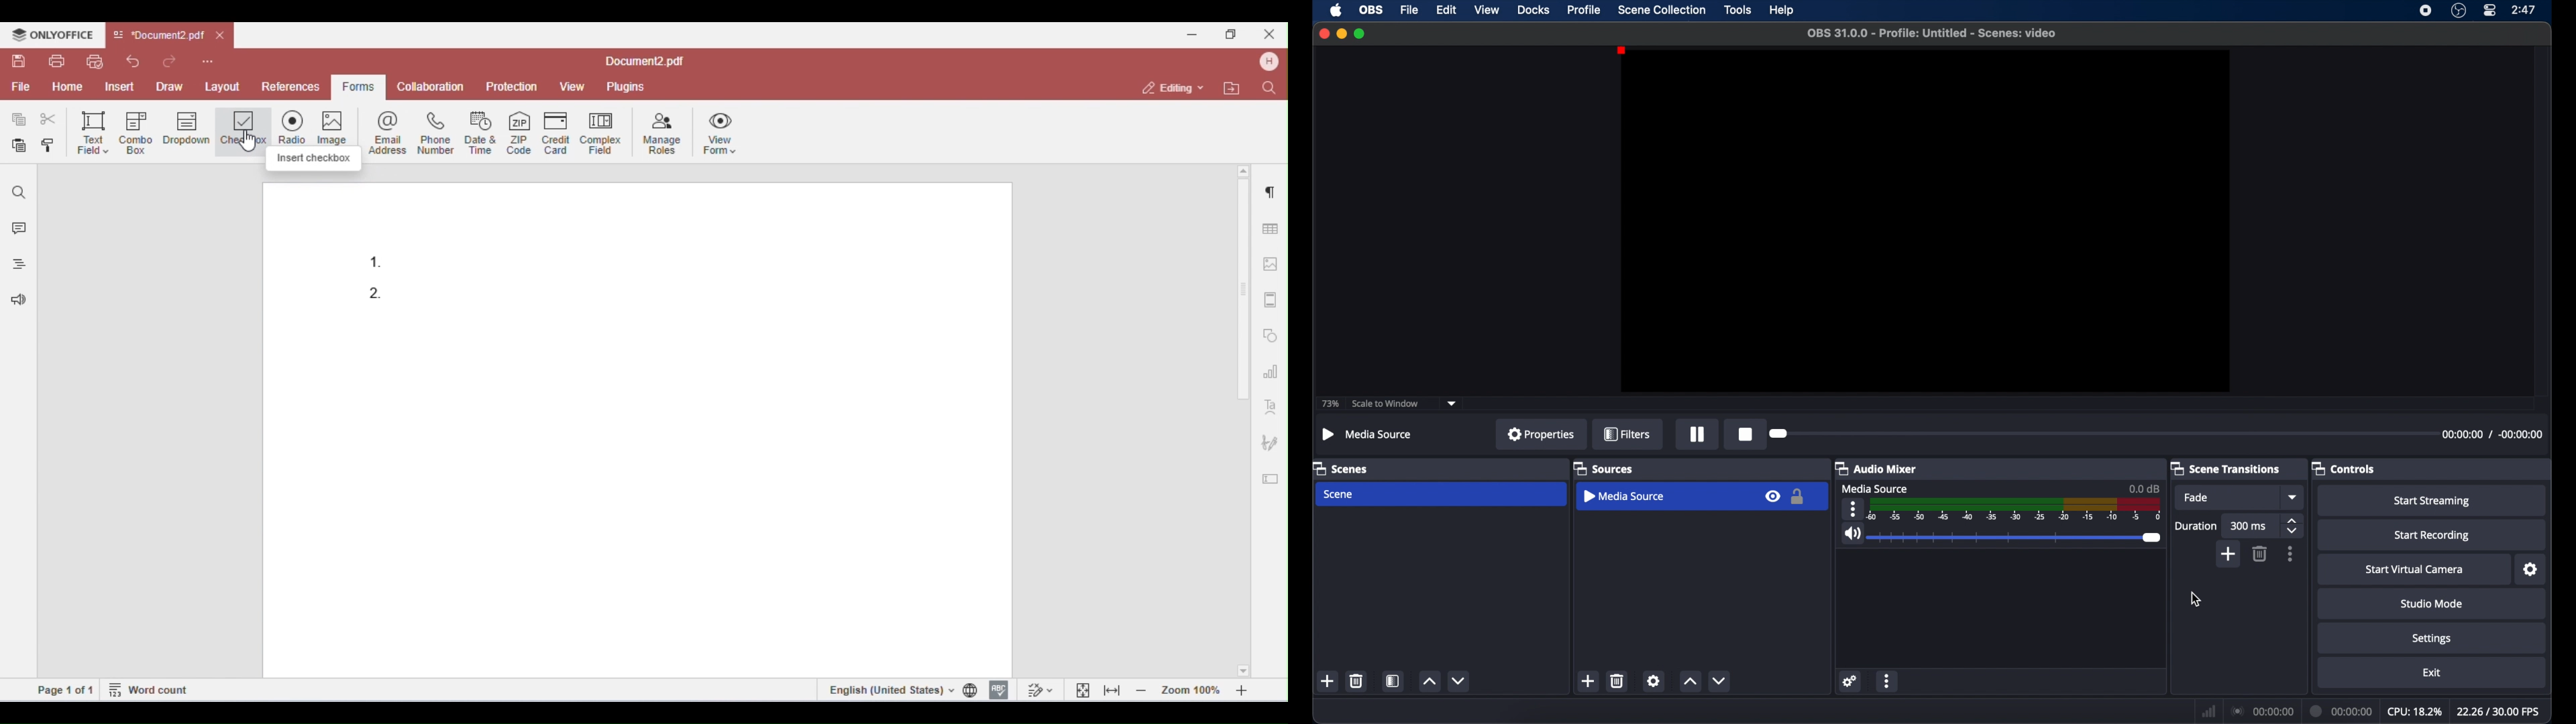  Describe the element at coordinates (1328, 680) in the screenshot. I see `add` at that location.